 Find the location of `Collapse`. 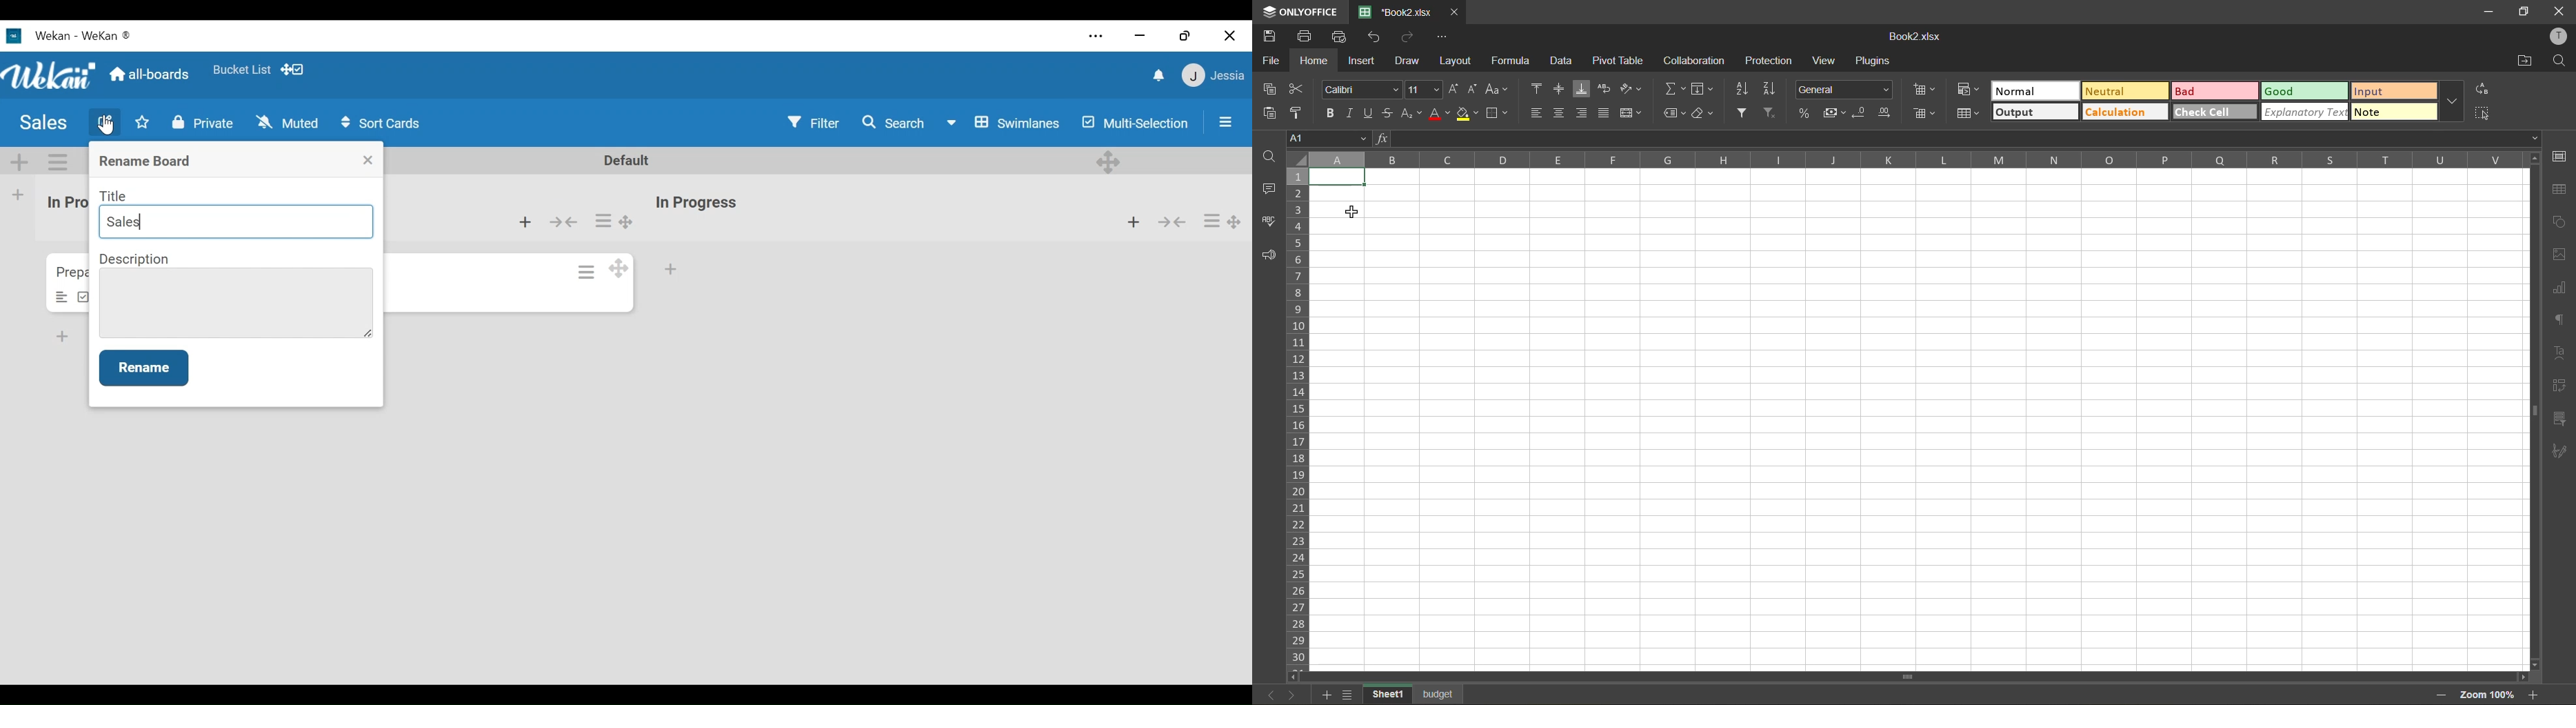

Collapse is located at coordinates (562, 223).